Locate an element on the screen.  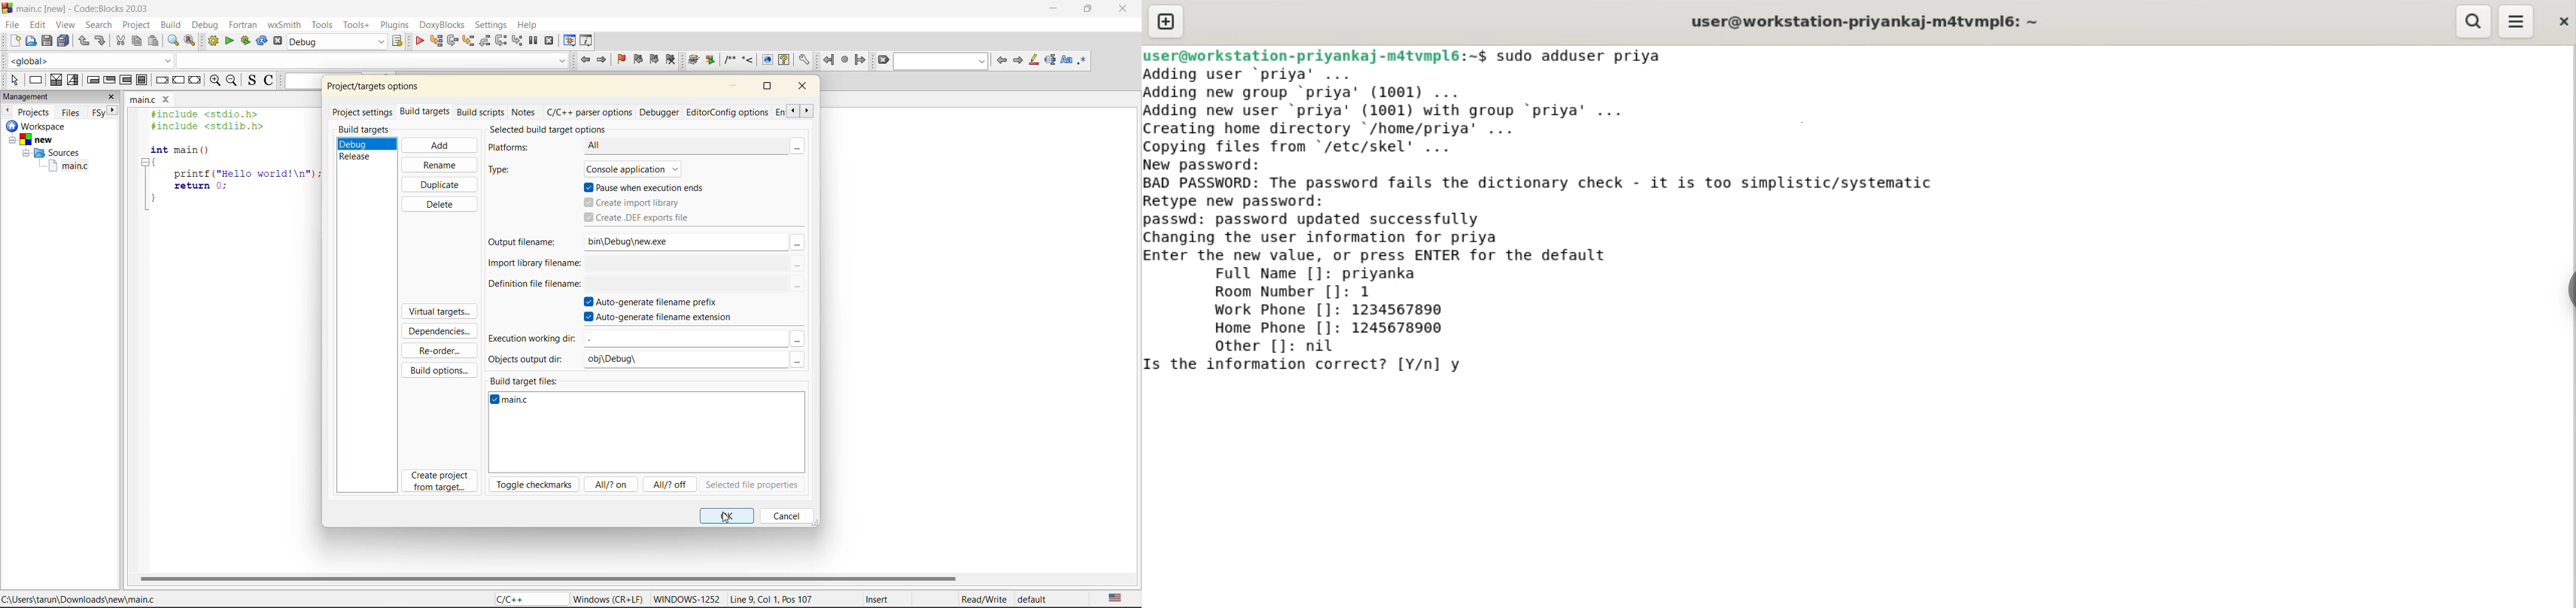
toggle bookmark is located at coordinates (624, 59).